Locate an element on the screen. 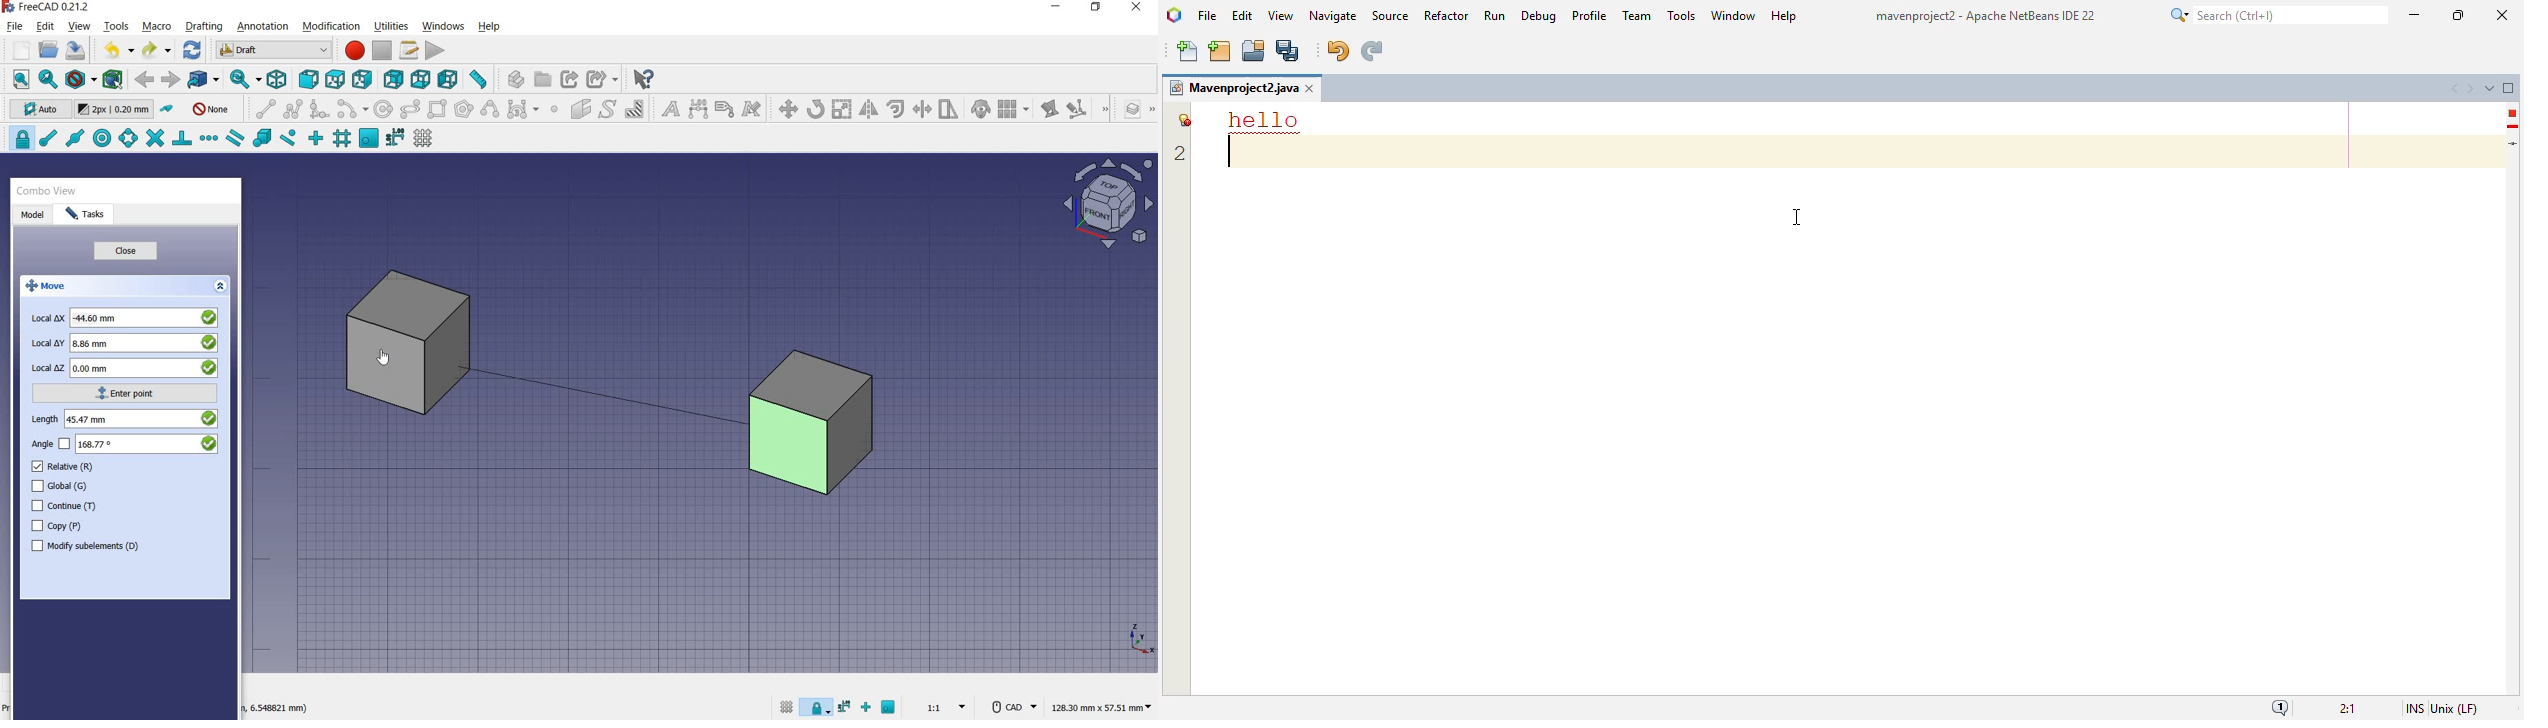 This screenshot has width=2548, height=728. change default size for new objects is located at coordinates (114, 110).